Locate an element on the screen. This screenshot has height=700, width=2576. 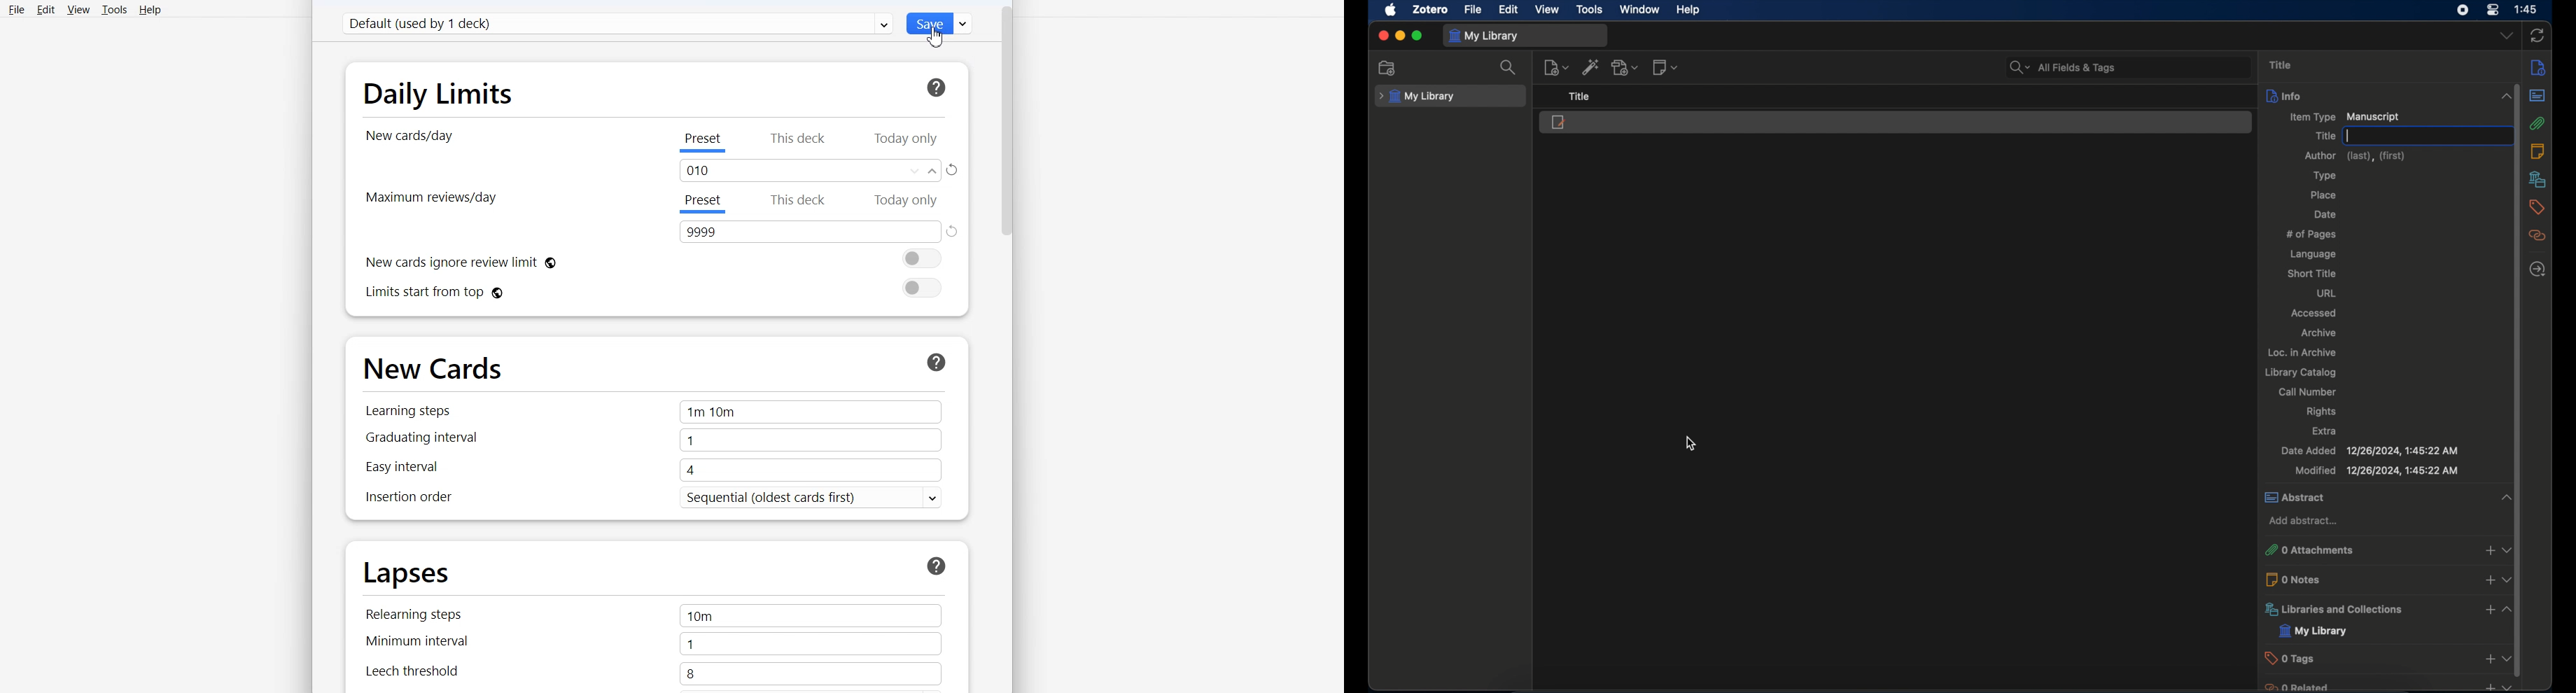
1:45 is located at coordinates (2527, 10).